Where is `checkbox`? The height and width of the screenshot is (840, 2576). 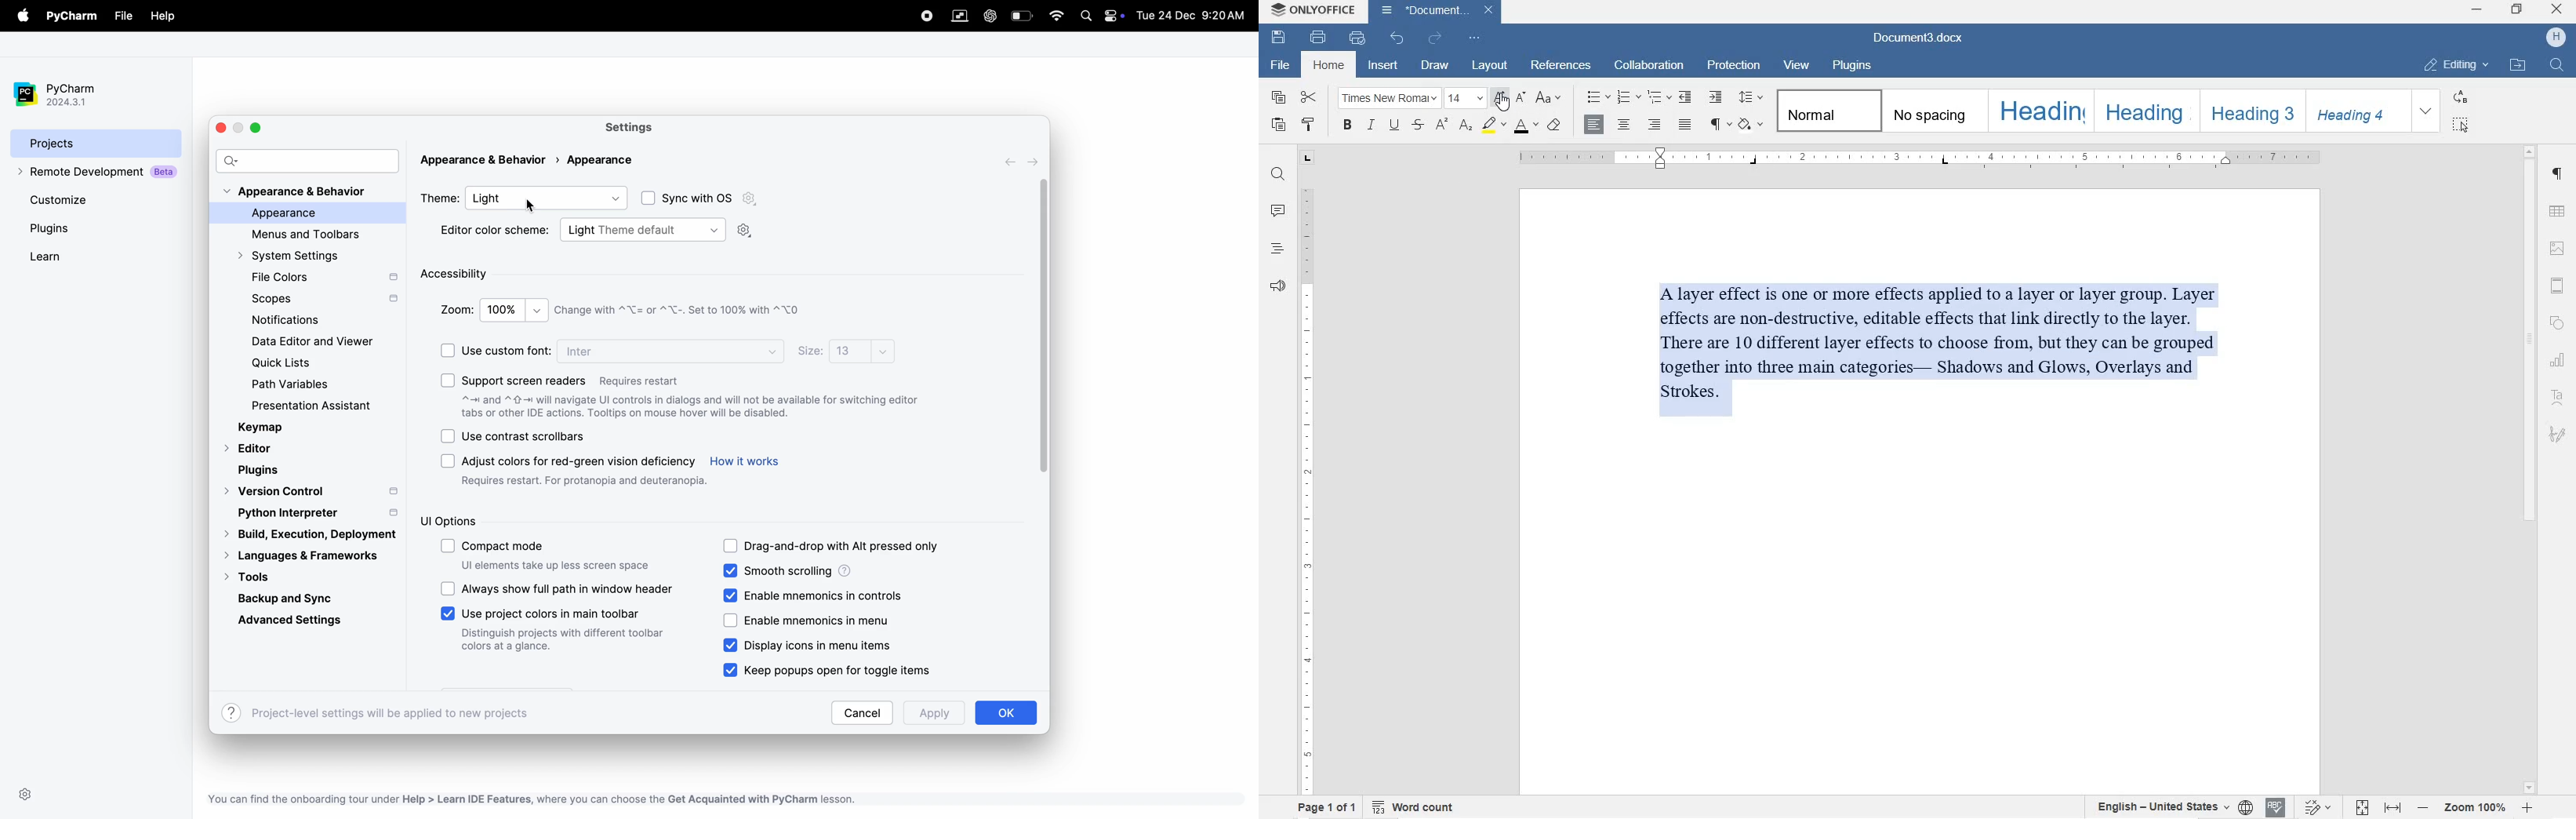 checkbox is located at coordinates (450, 350).